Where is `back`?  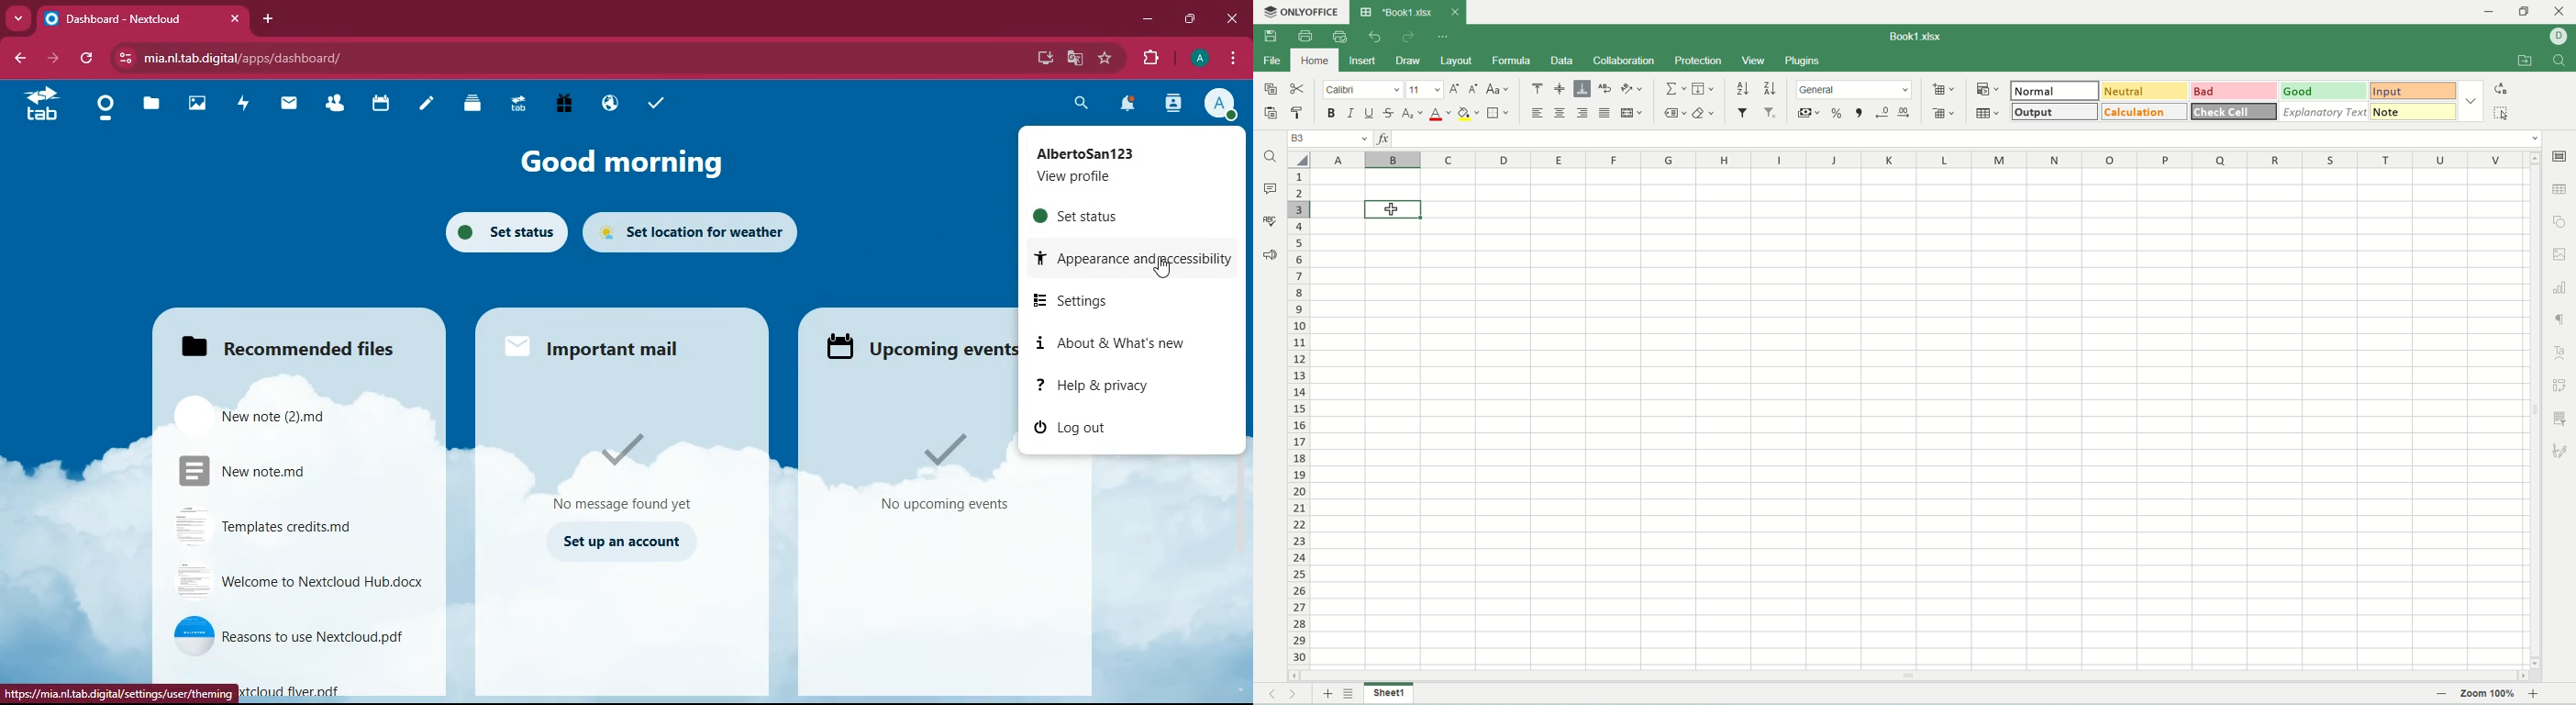
back is located at coordinates (18, 59).